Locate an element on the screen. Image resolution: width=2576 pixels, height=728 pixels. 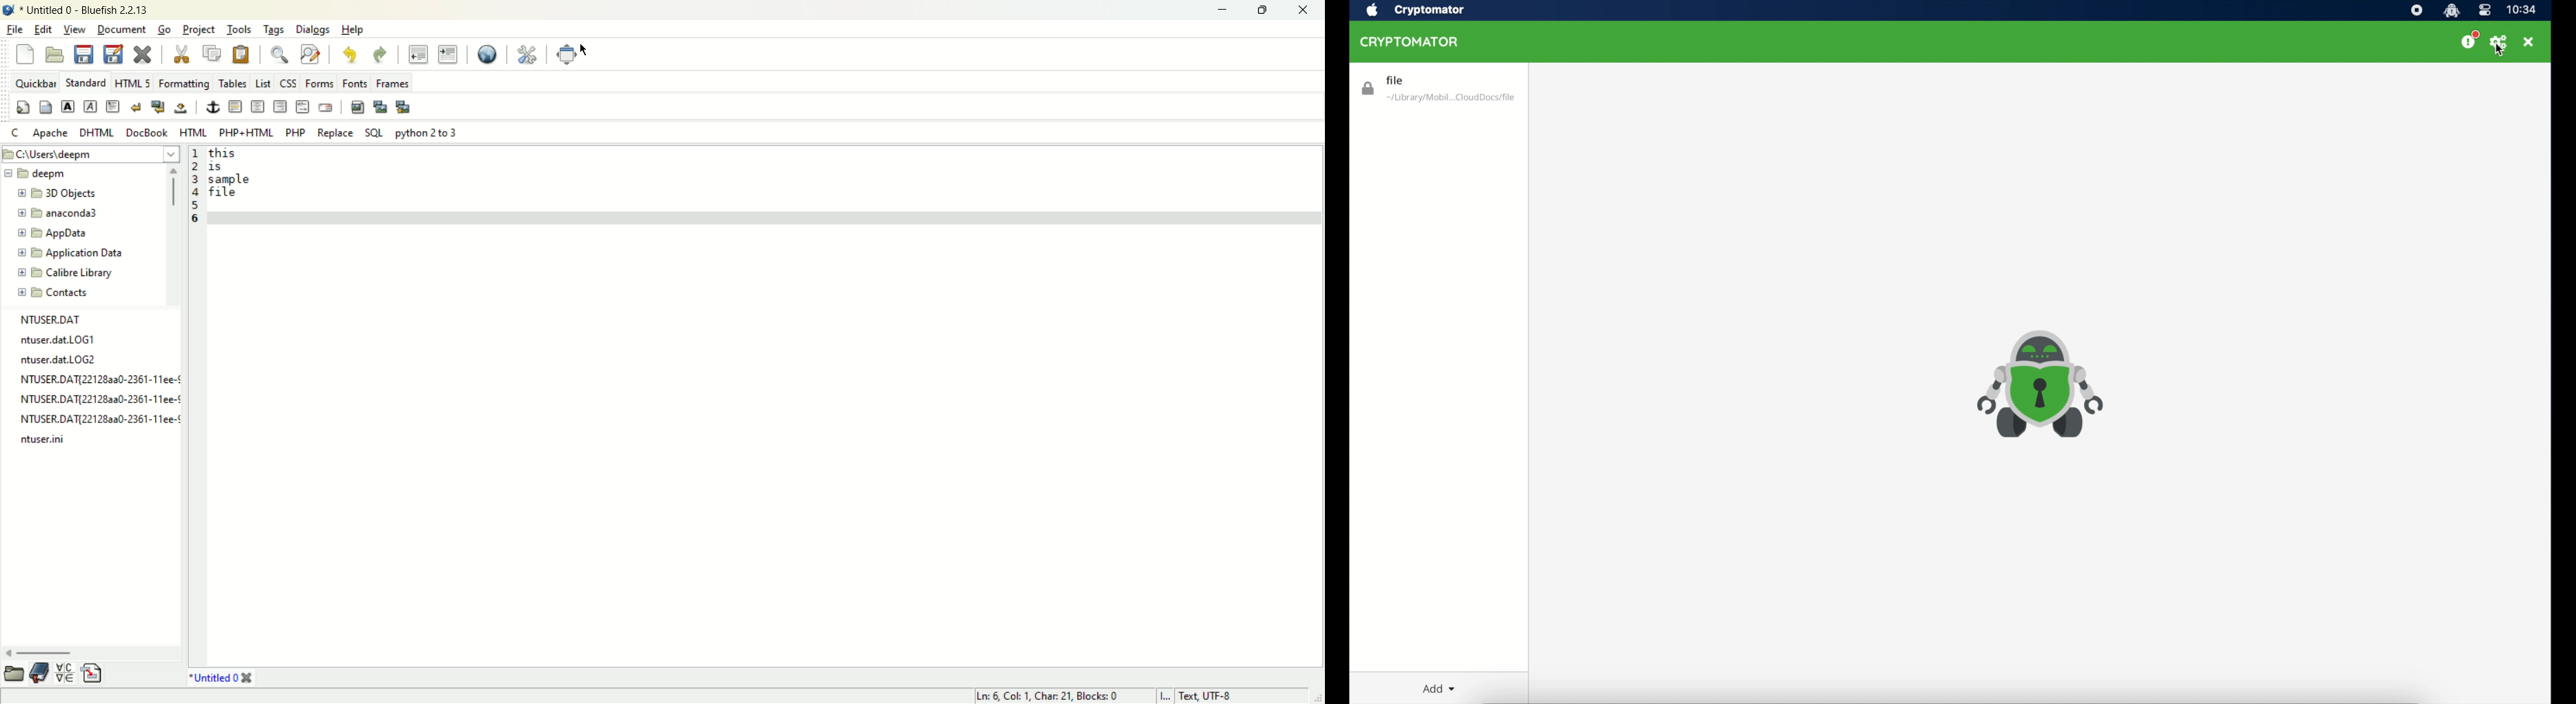
edit preferences is located at coordinates (527, 54).